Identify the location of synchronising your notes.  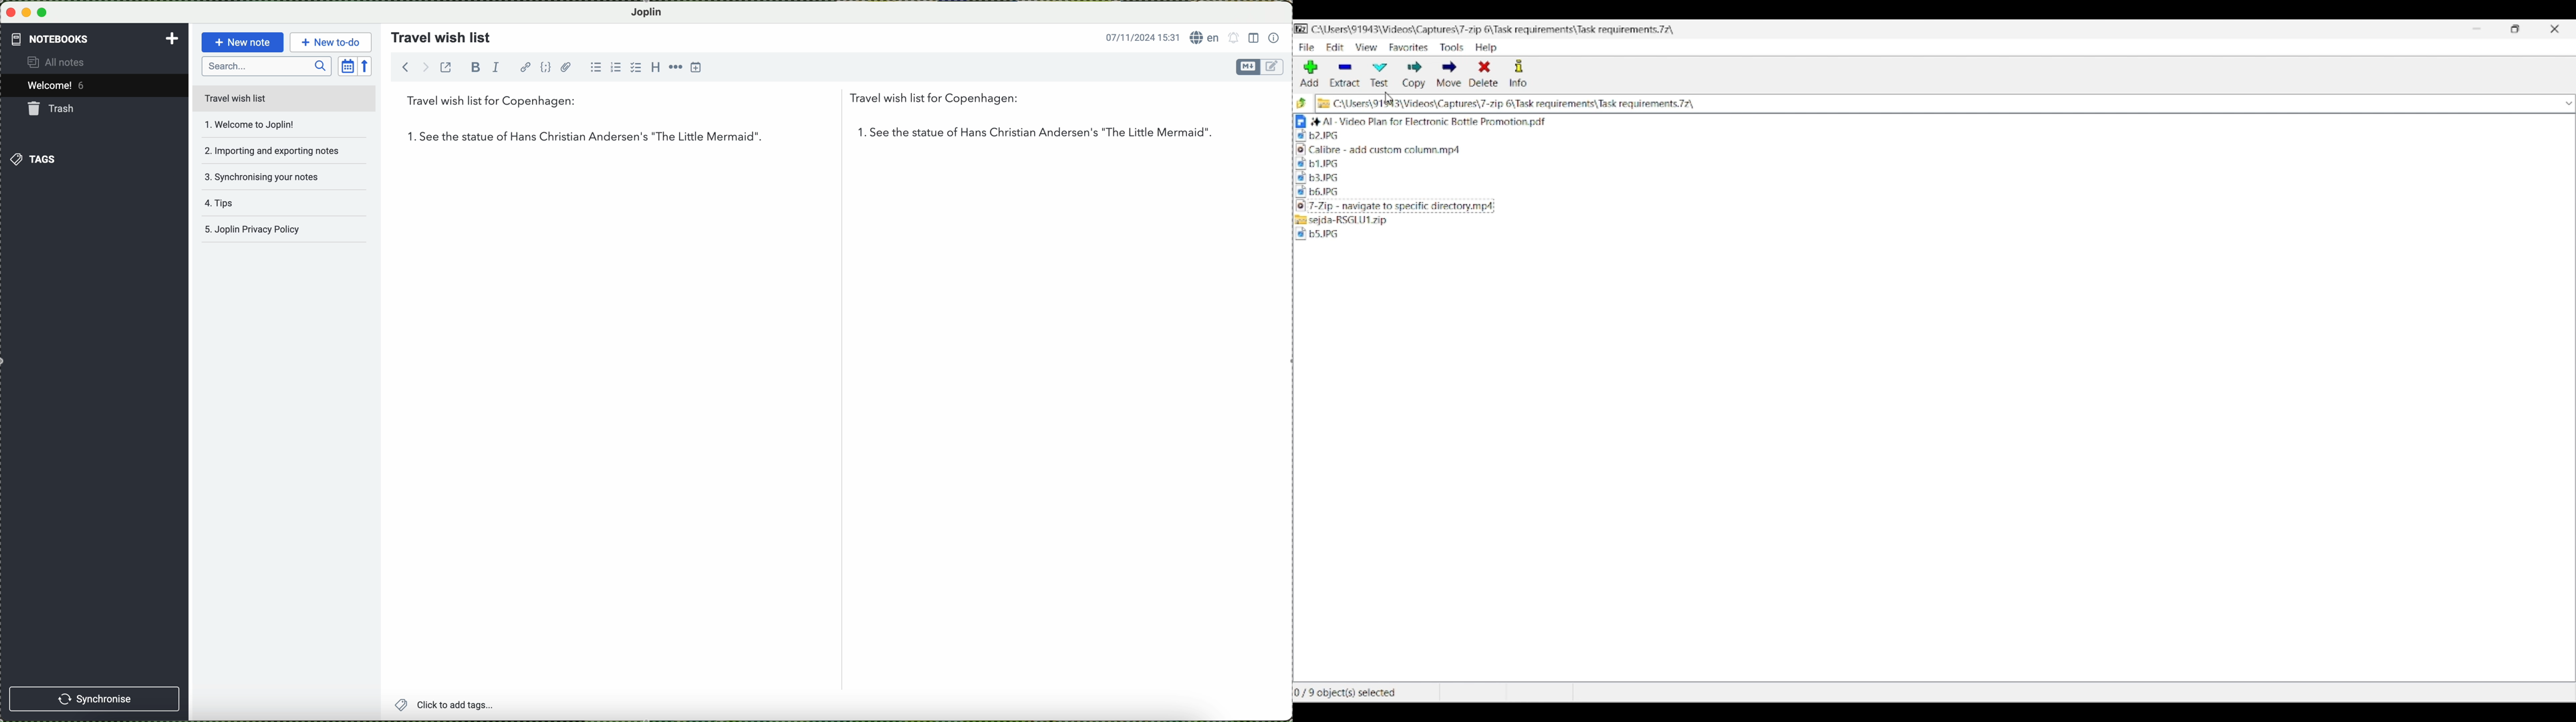
(270, 176).